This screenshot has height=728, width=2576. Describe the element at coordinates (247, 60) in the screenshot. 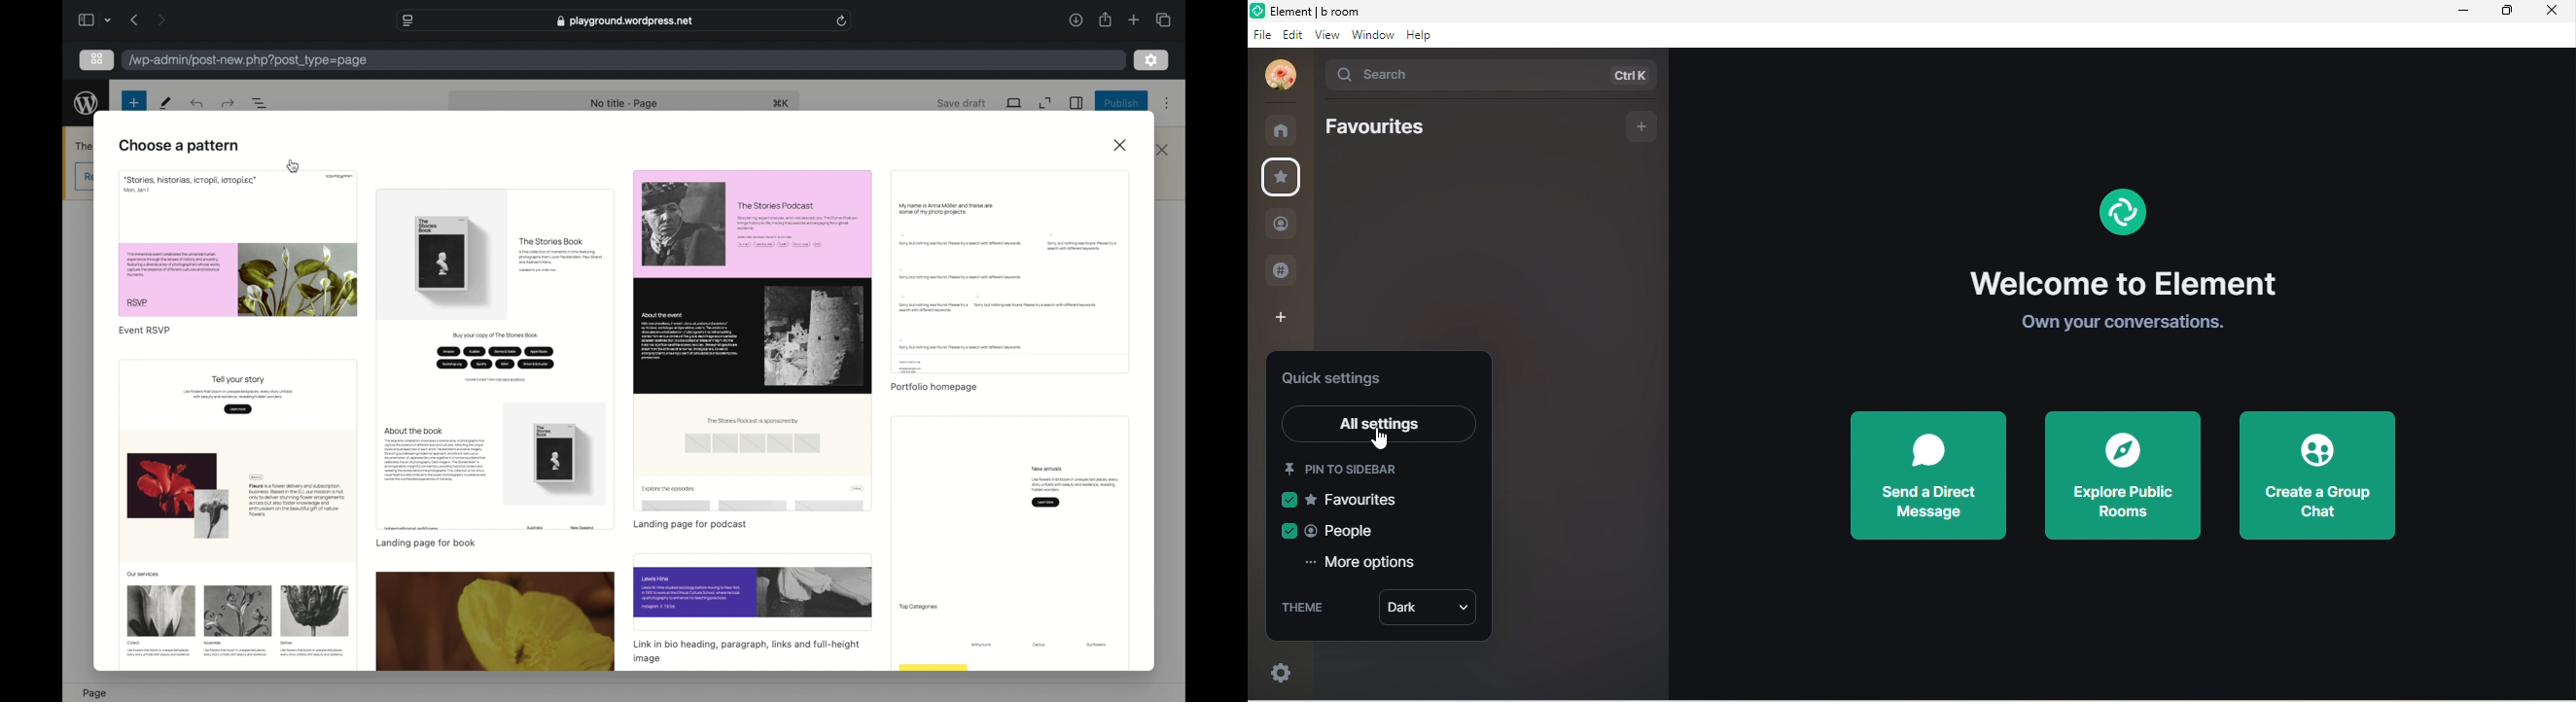

I see `wordpress address` at that location.